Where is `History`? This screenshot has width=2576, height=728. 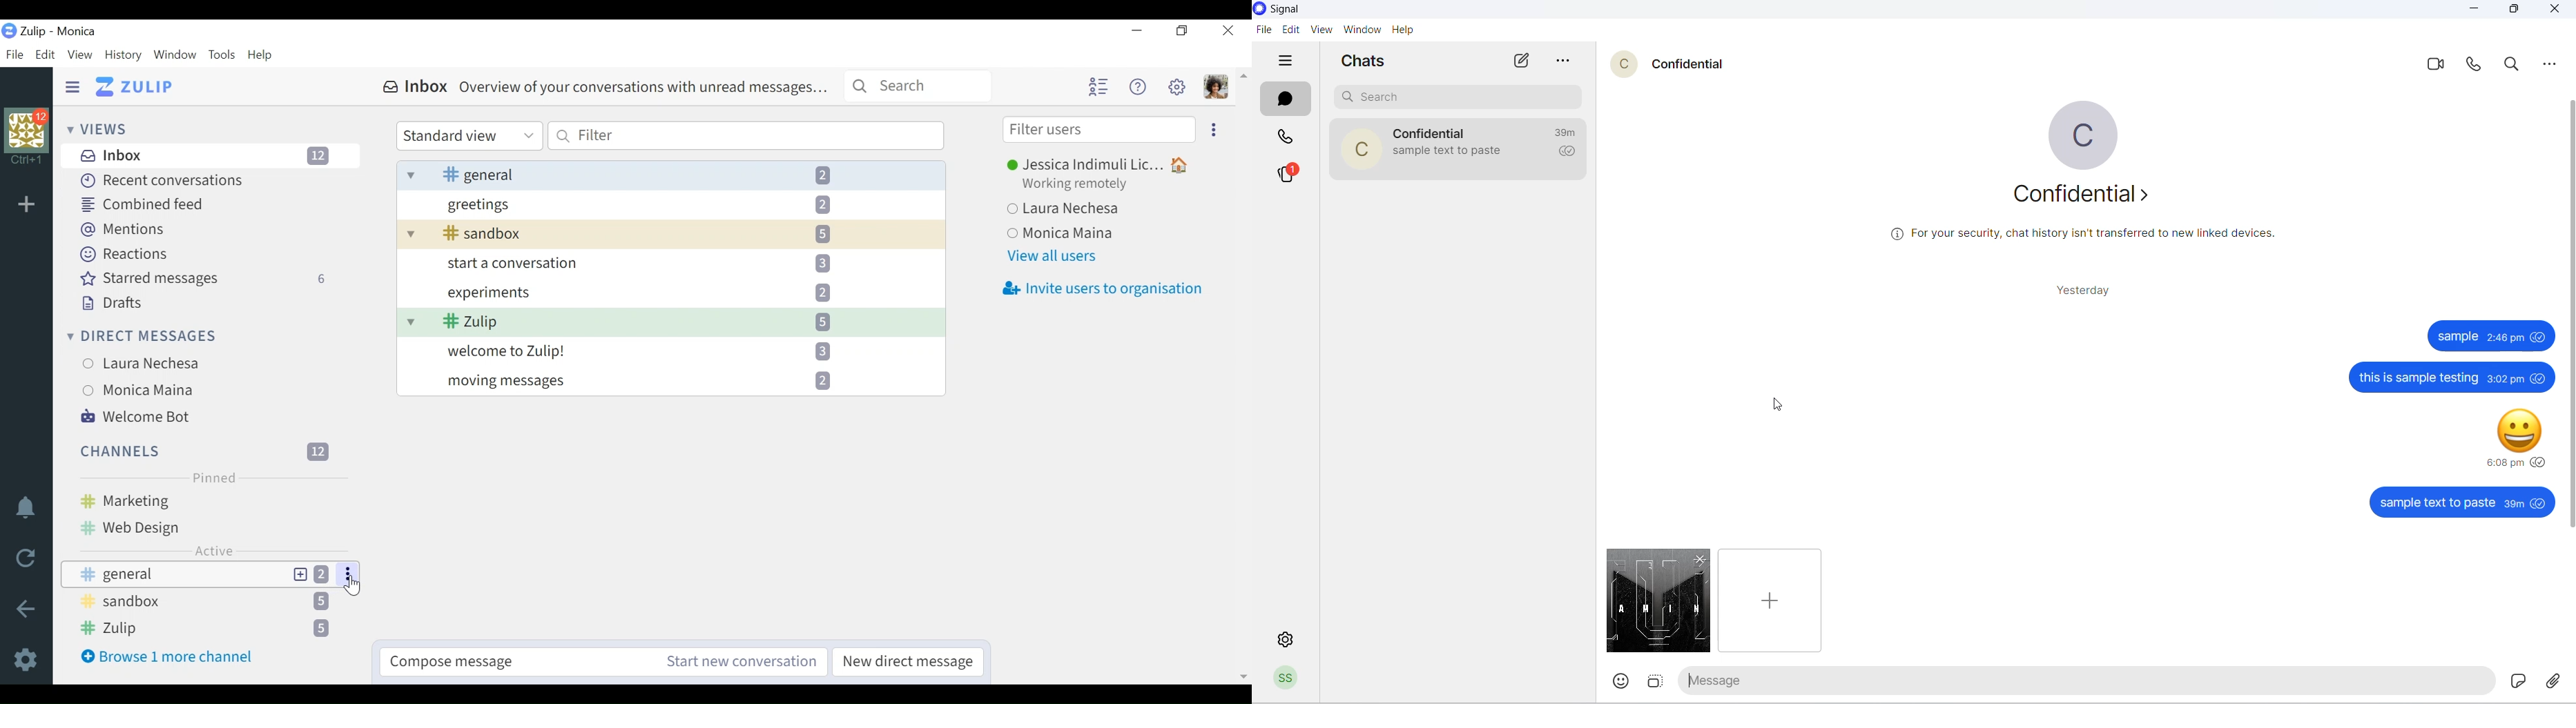 History is located at coordinates (124, 55).